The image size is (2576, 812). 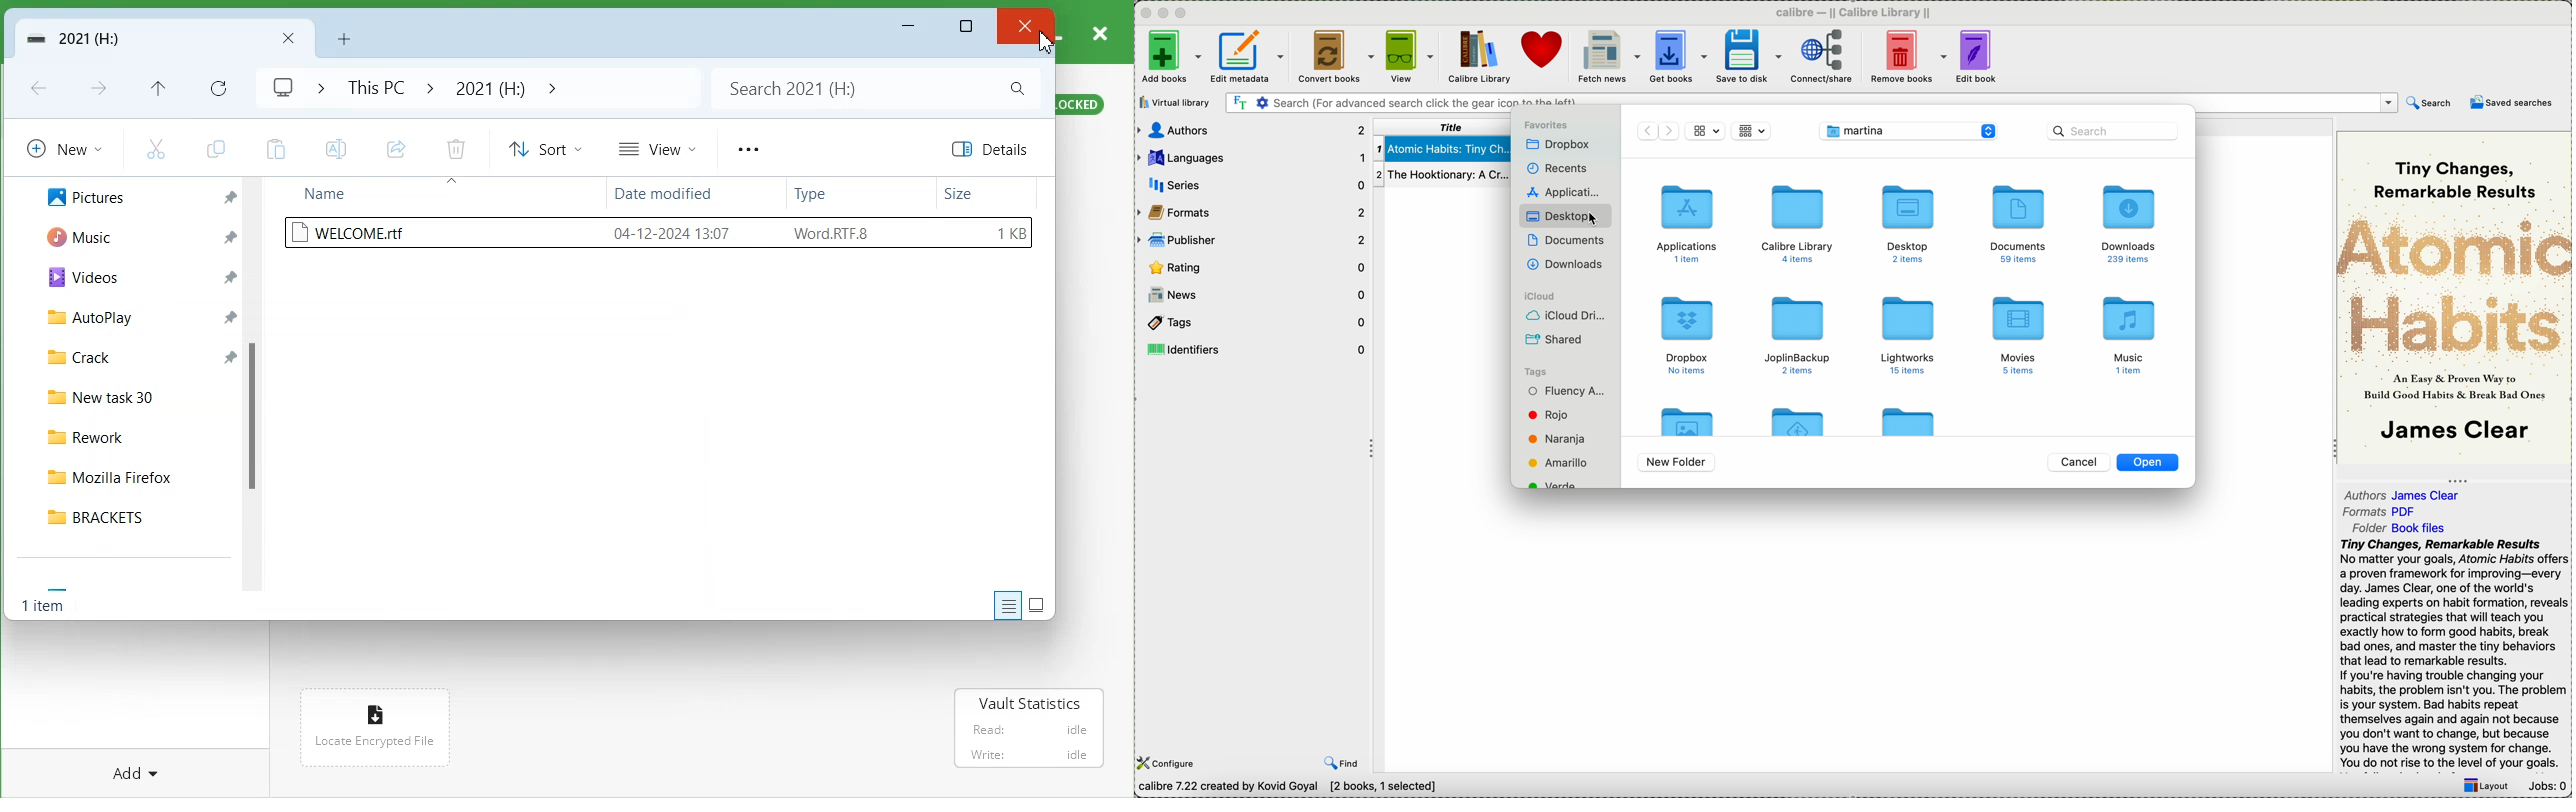 I want to click on Share, so click(x=395, y=148).